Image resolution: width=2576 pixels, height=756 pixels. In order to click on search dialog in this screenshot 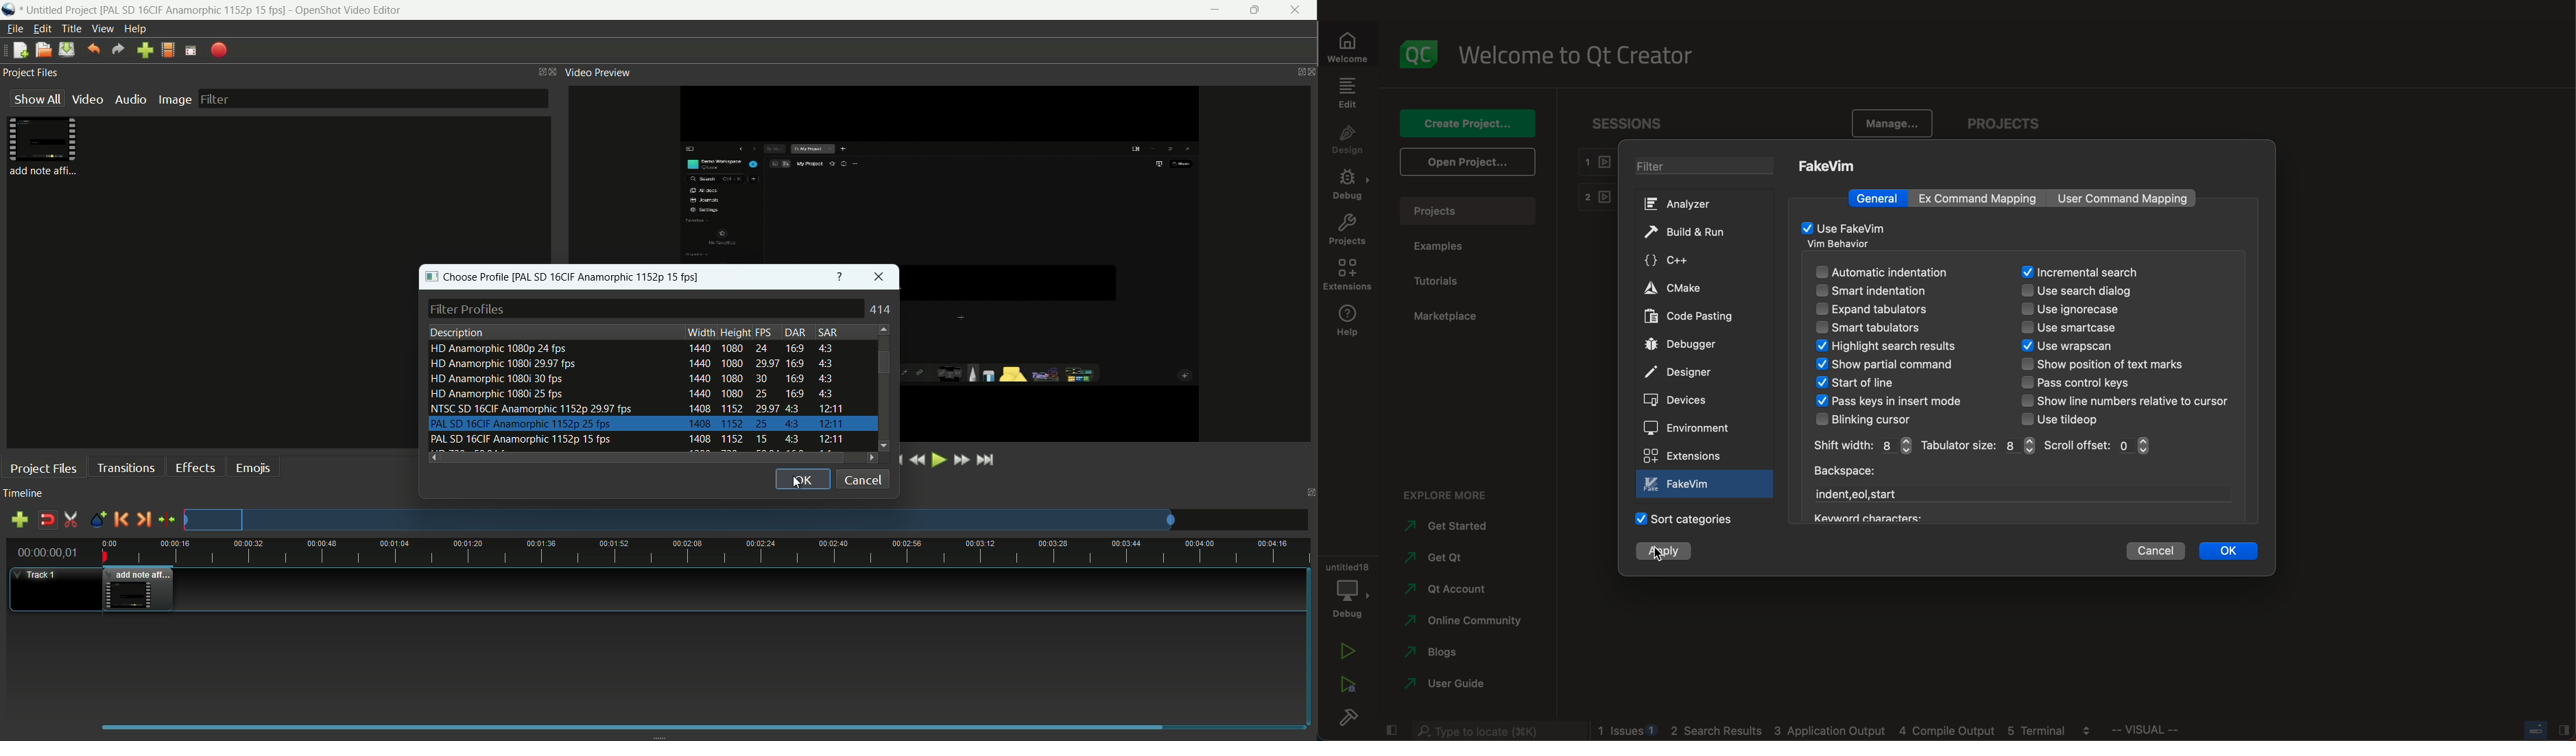, I will do `click(2090, 292)`.